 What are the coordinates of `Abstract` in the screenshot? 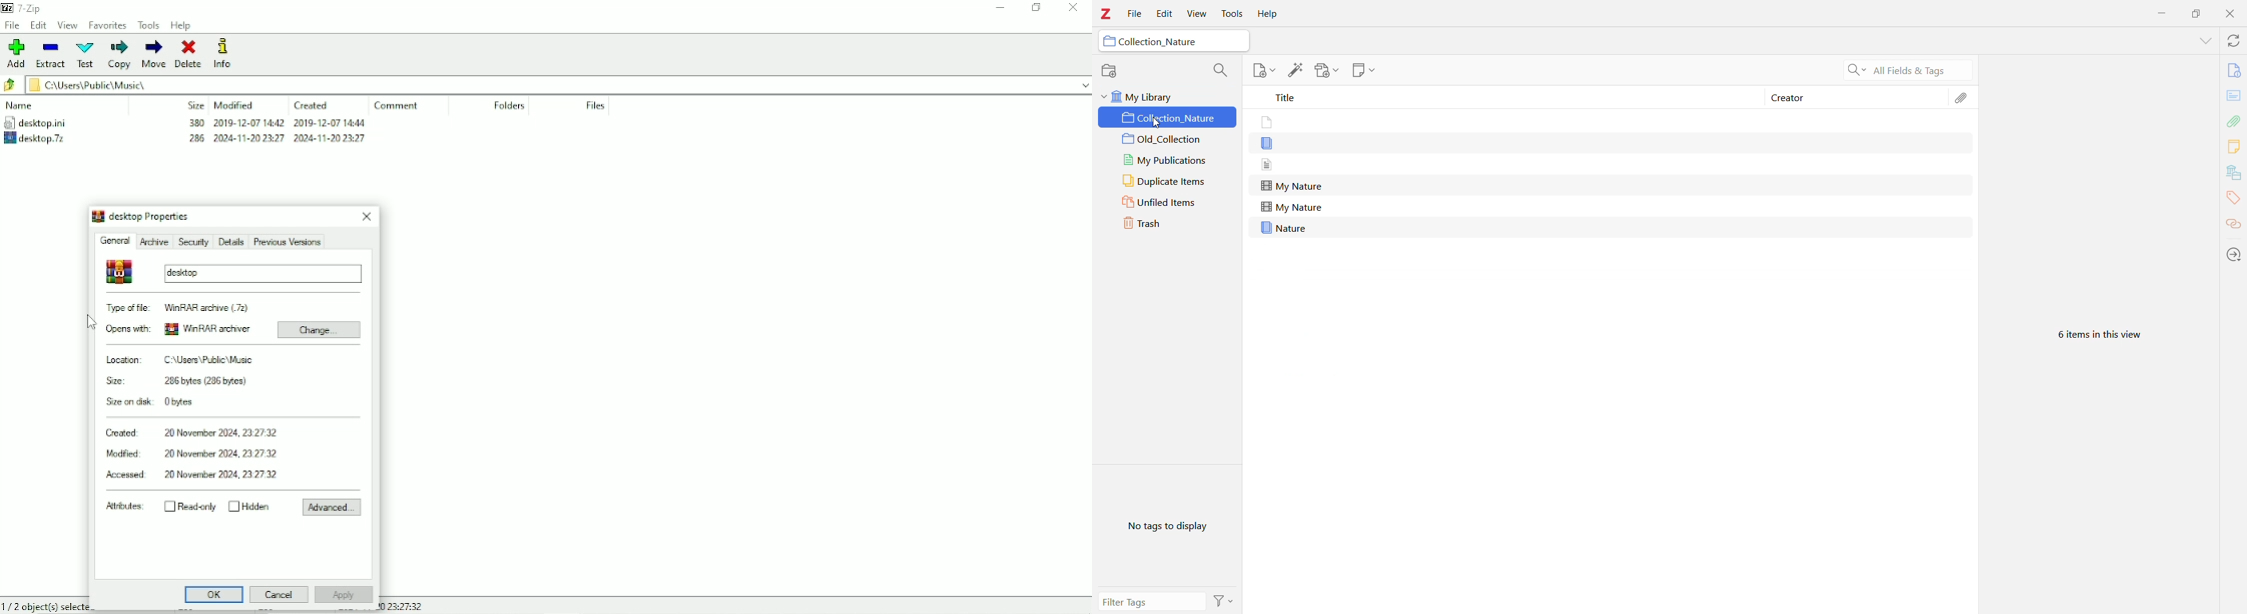 It's located at (2236, 96).